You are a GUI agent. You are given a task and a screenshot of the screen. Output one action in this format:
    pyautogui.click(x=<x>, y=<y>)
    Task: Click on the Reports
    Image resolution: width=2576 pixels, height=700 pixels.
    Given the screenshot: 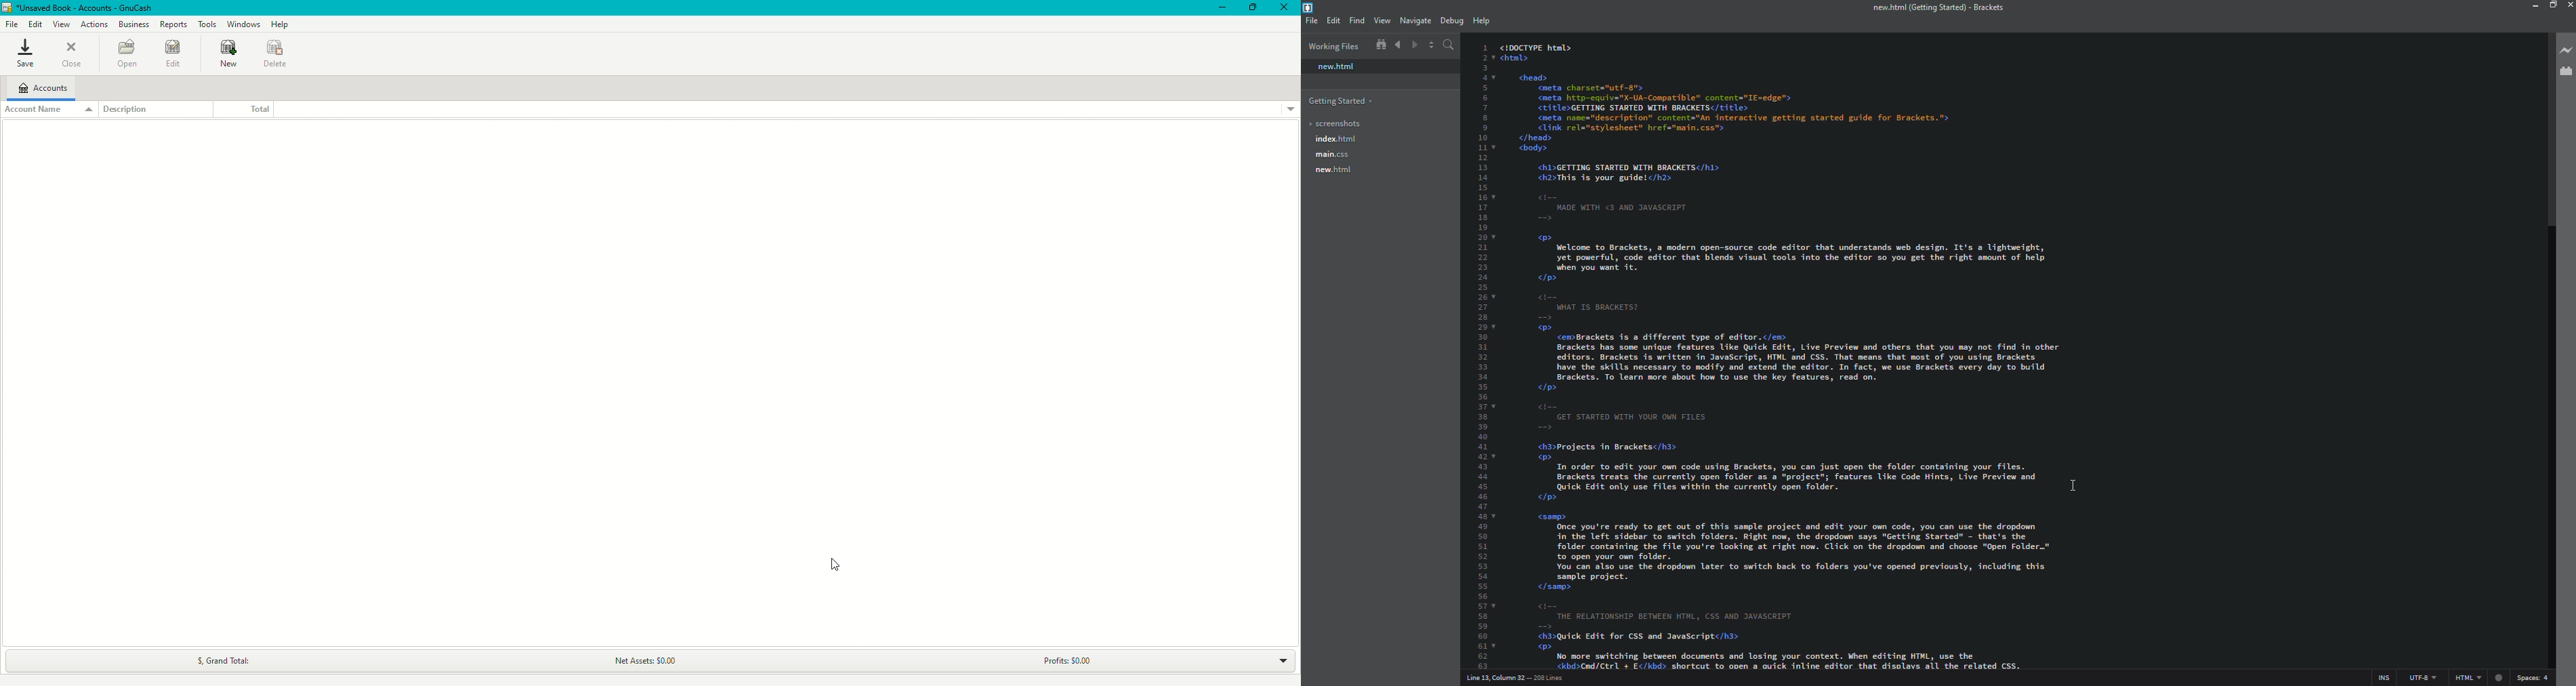 What is the action you would take?
    pyautogui.click(x=174, y=23)
    